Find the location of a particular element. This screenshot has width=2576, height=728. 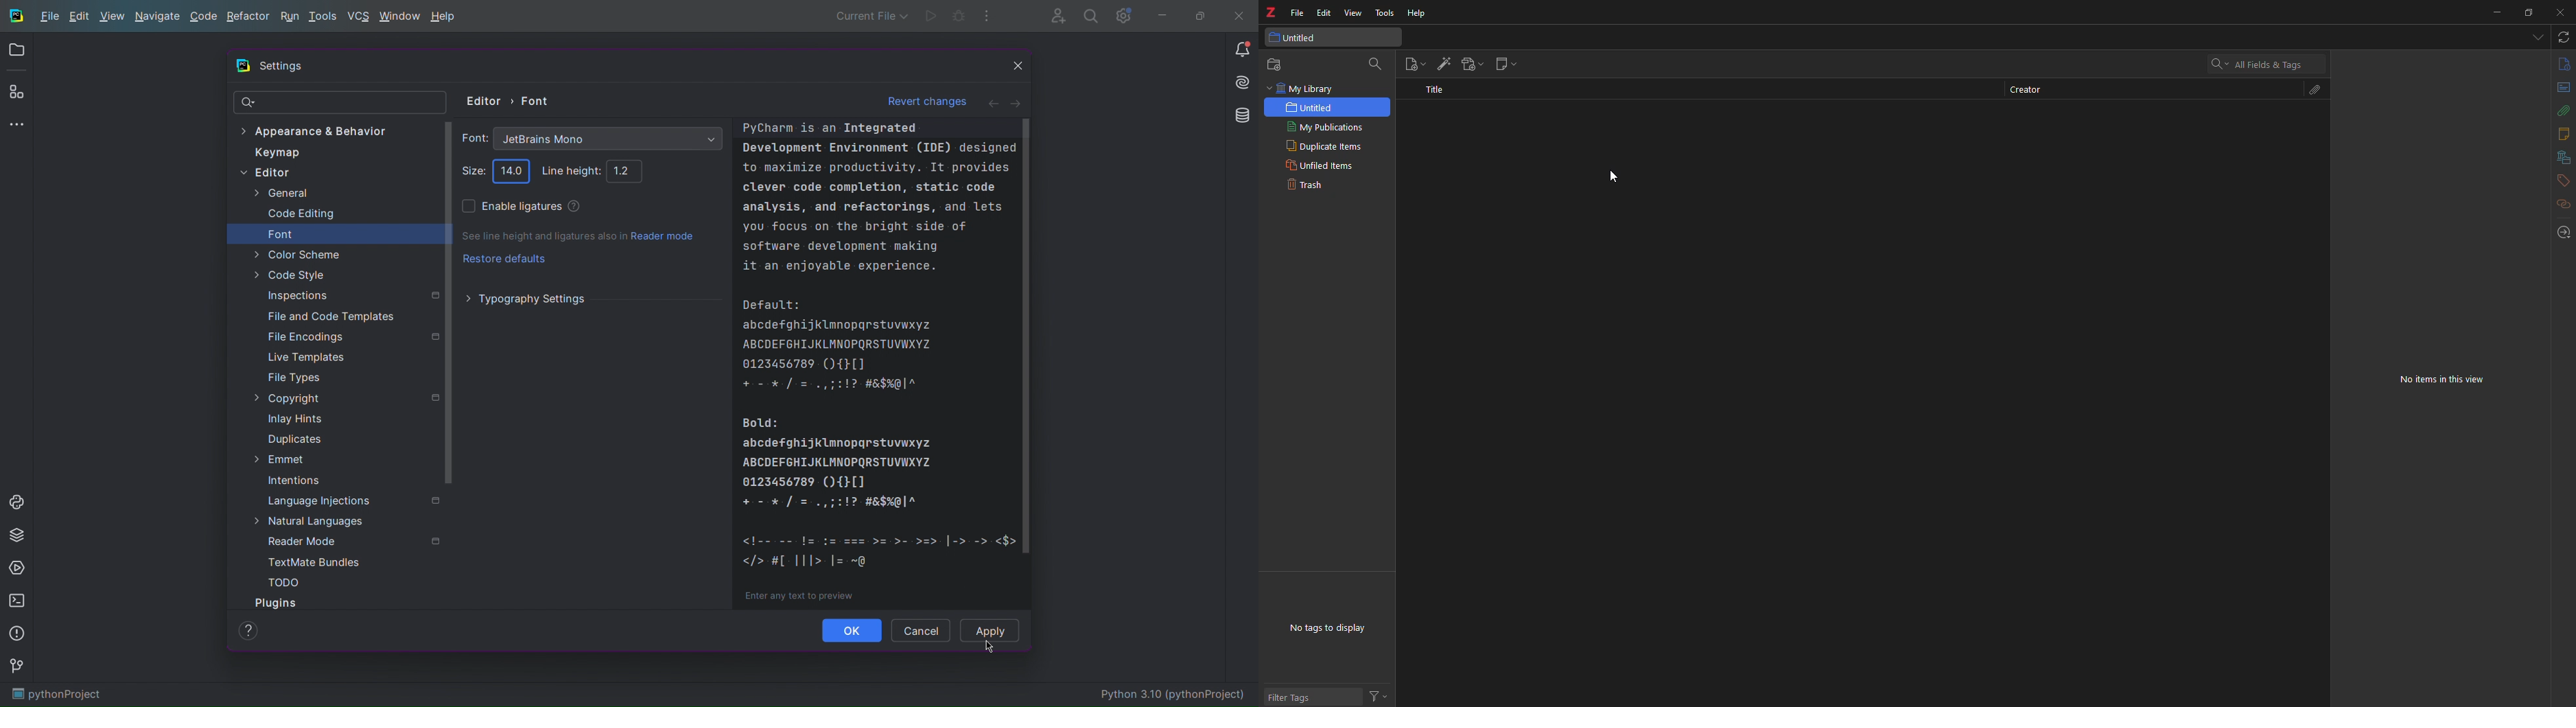

file is located at coordinates (1297, 12).